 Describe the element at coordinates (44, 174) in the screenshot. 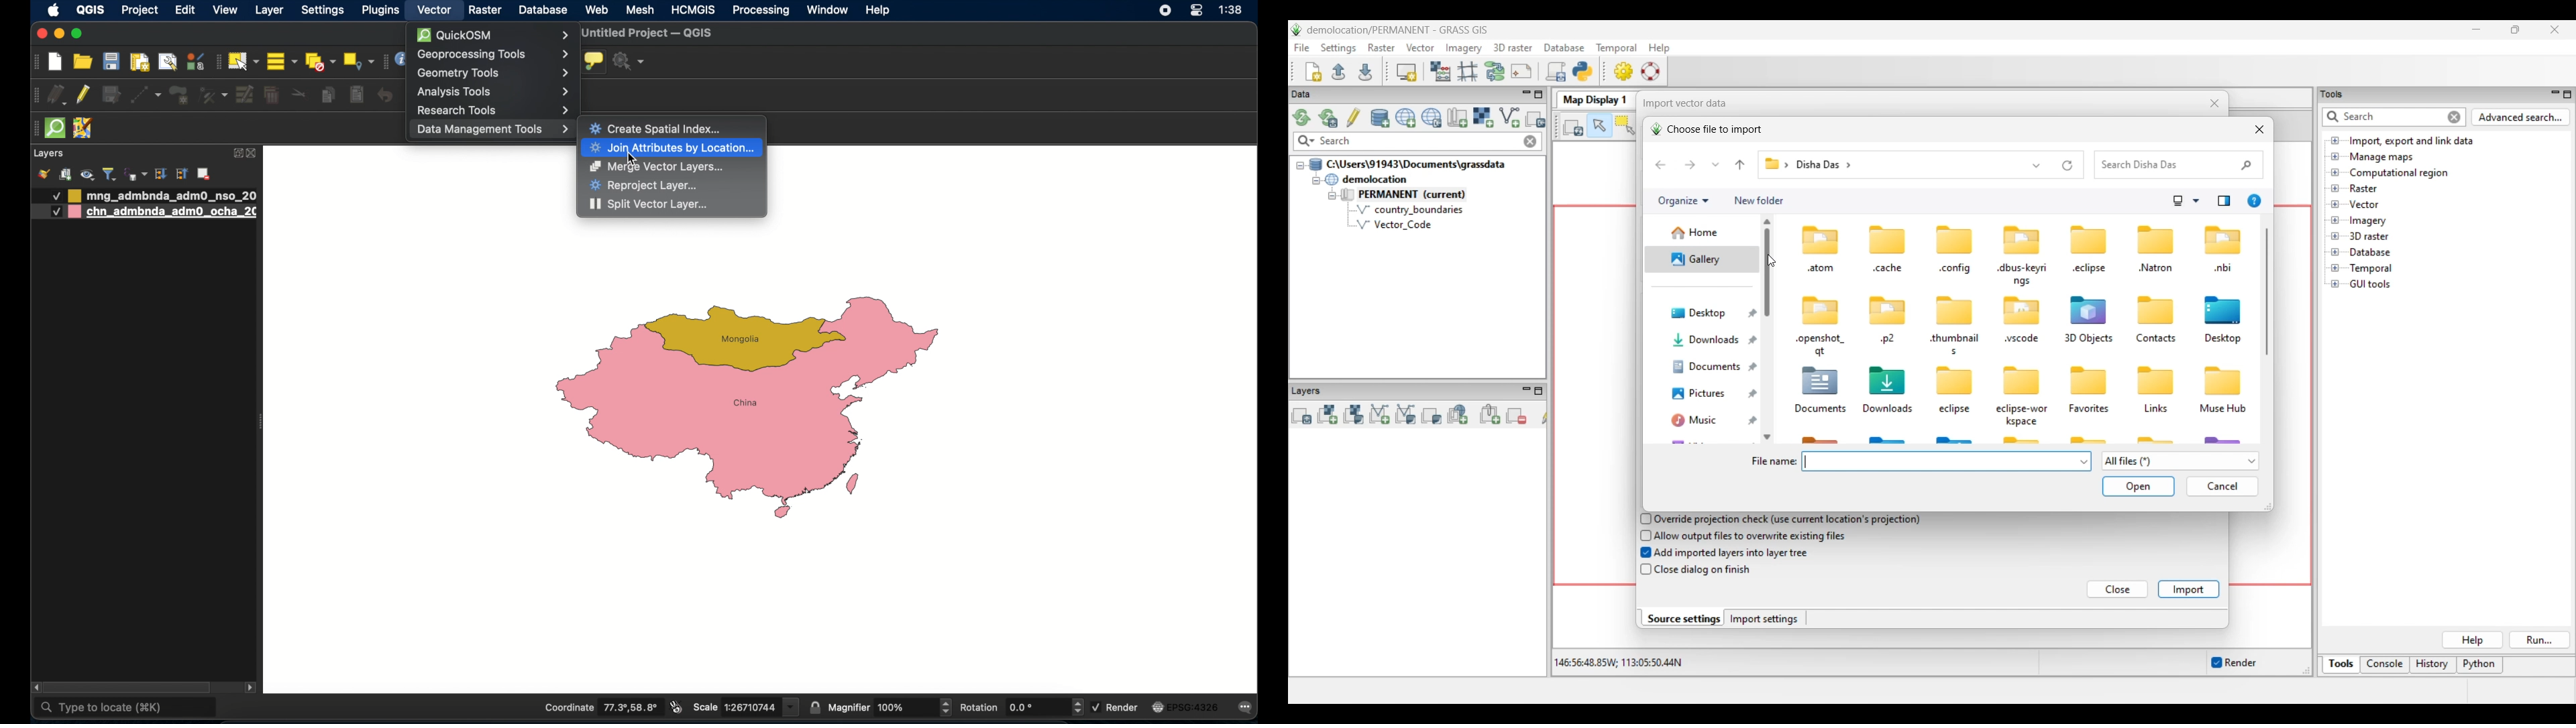

I see `open layer styling panel` at that location.